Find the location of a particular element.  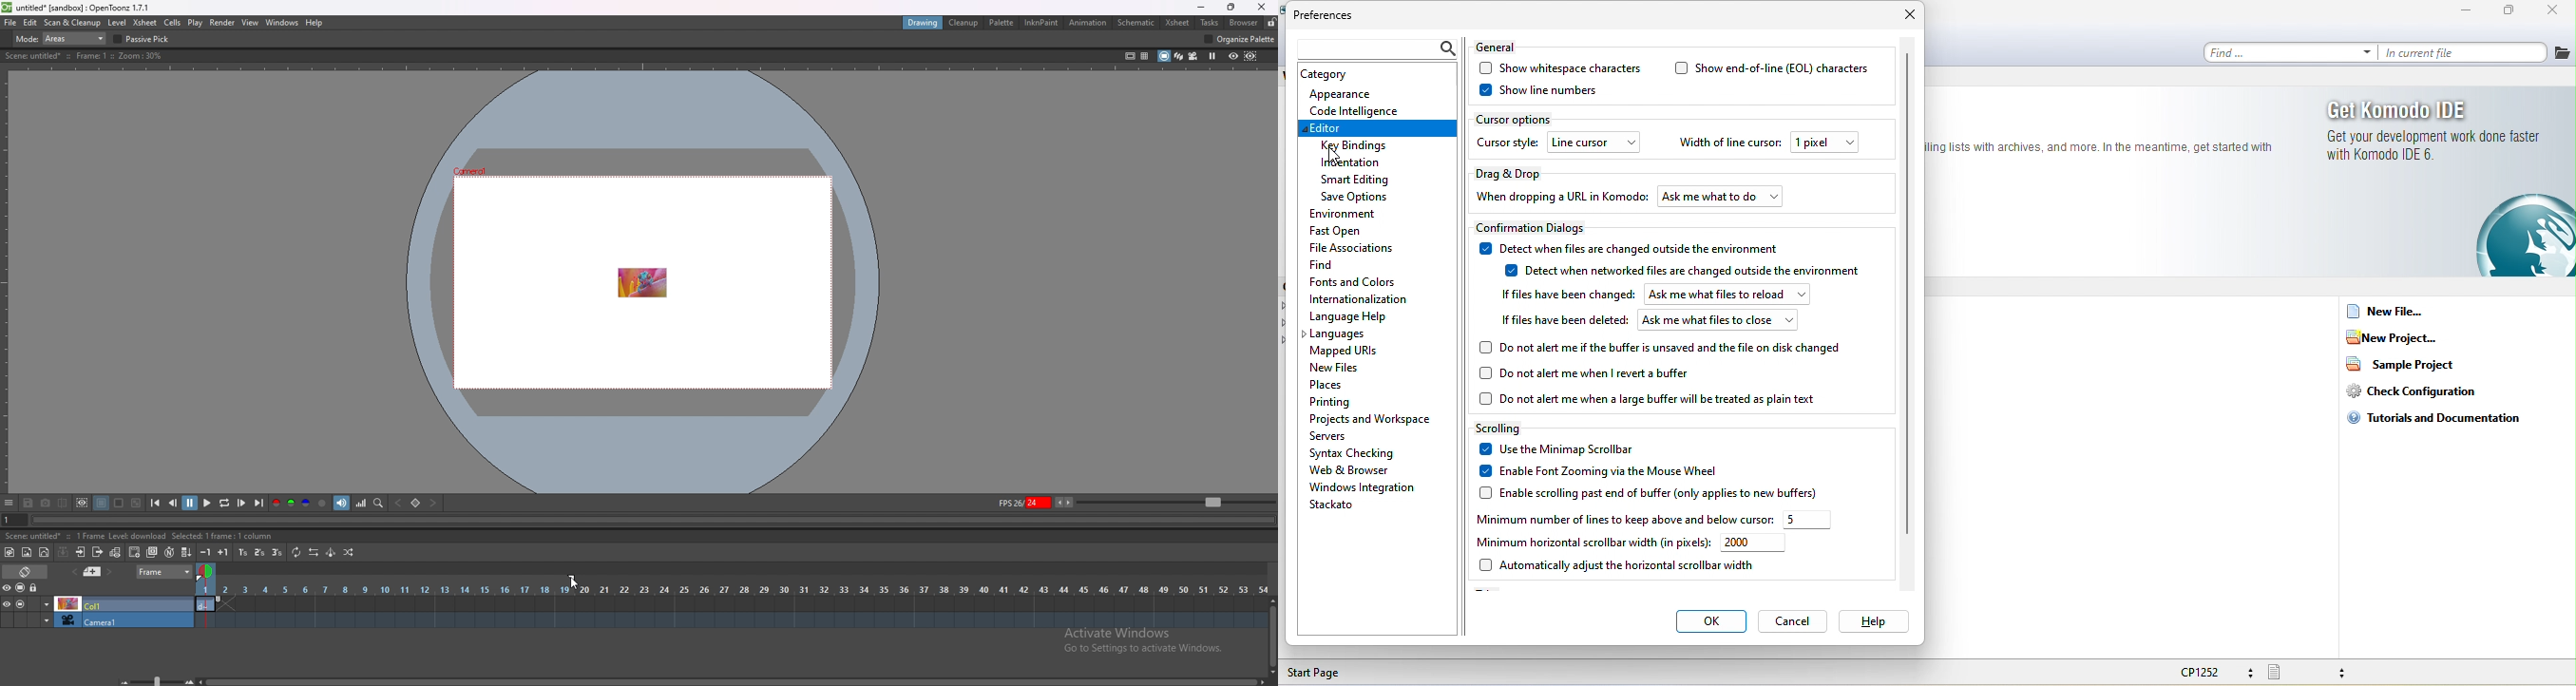

time selection is located at coordinates (205, 571).